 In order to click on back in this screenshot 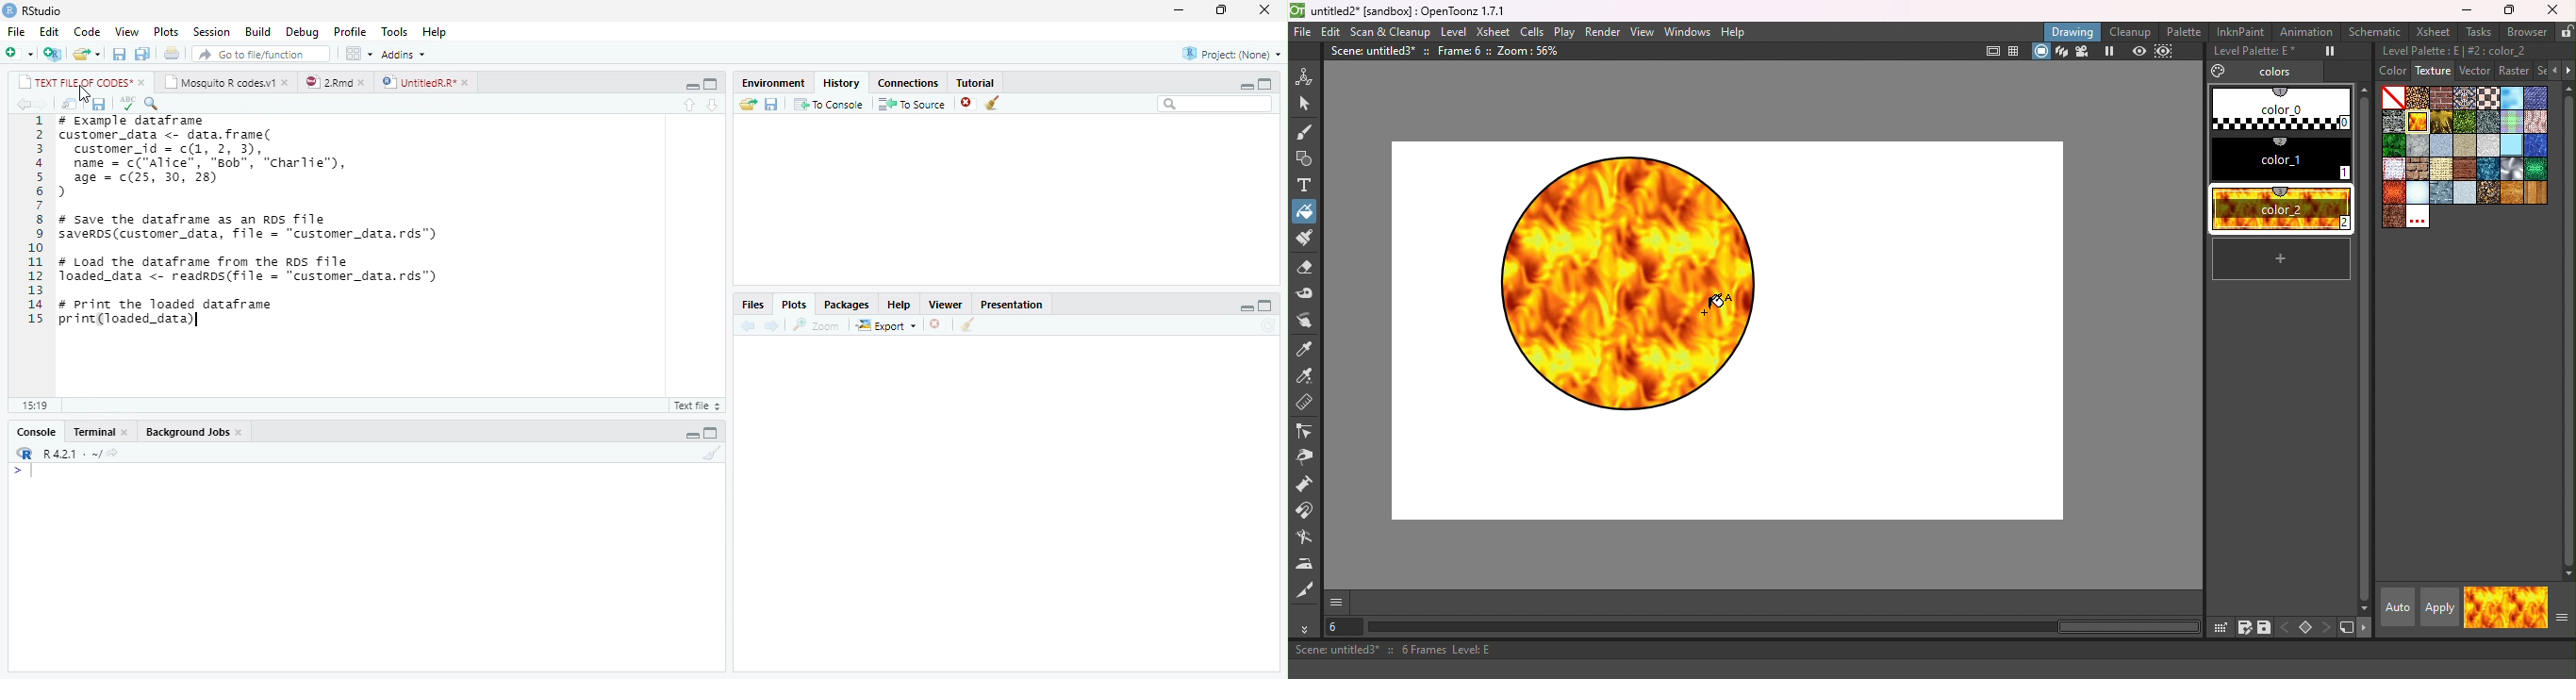, I will do `click(748, 326)`.